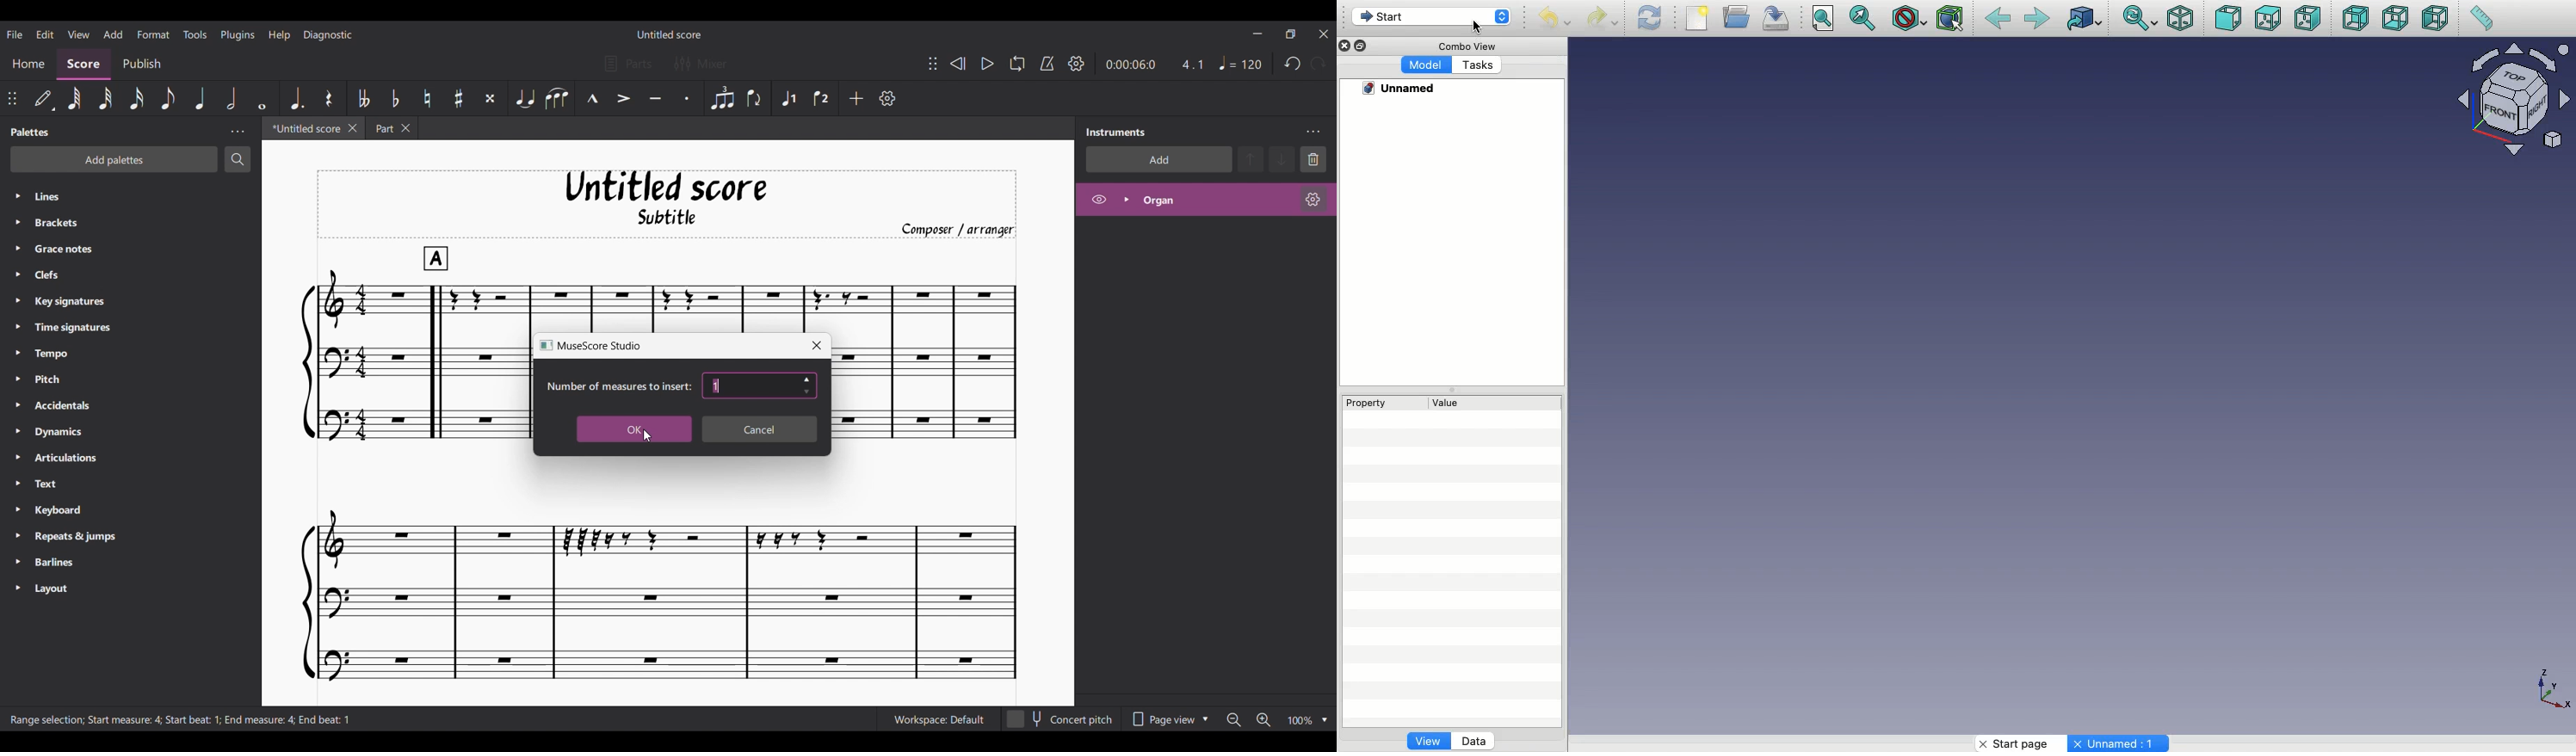 The height and width of the screenshot is (756, 2576). What do you see at coordinates (458, 99) in the screenshot?
I see `Toggle sharp` at bounding box center [458, 99].